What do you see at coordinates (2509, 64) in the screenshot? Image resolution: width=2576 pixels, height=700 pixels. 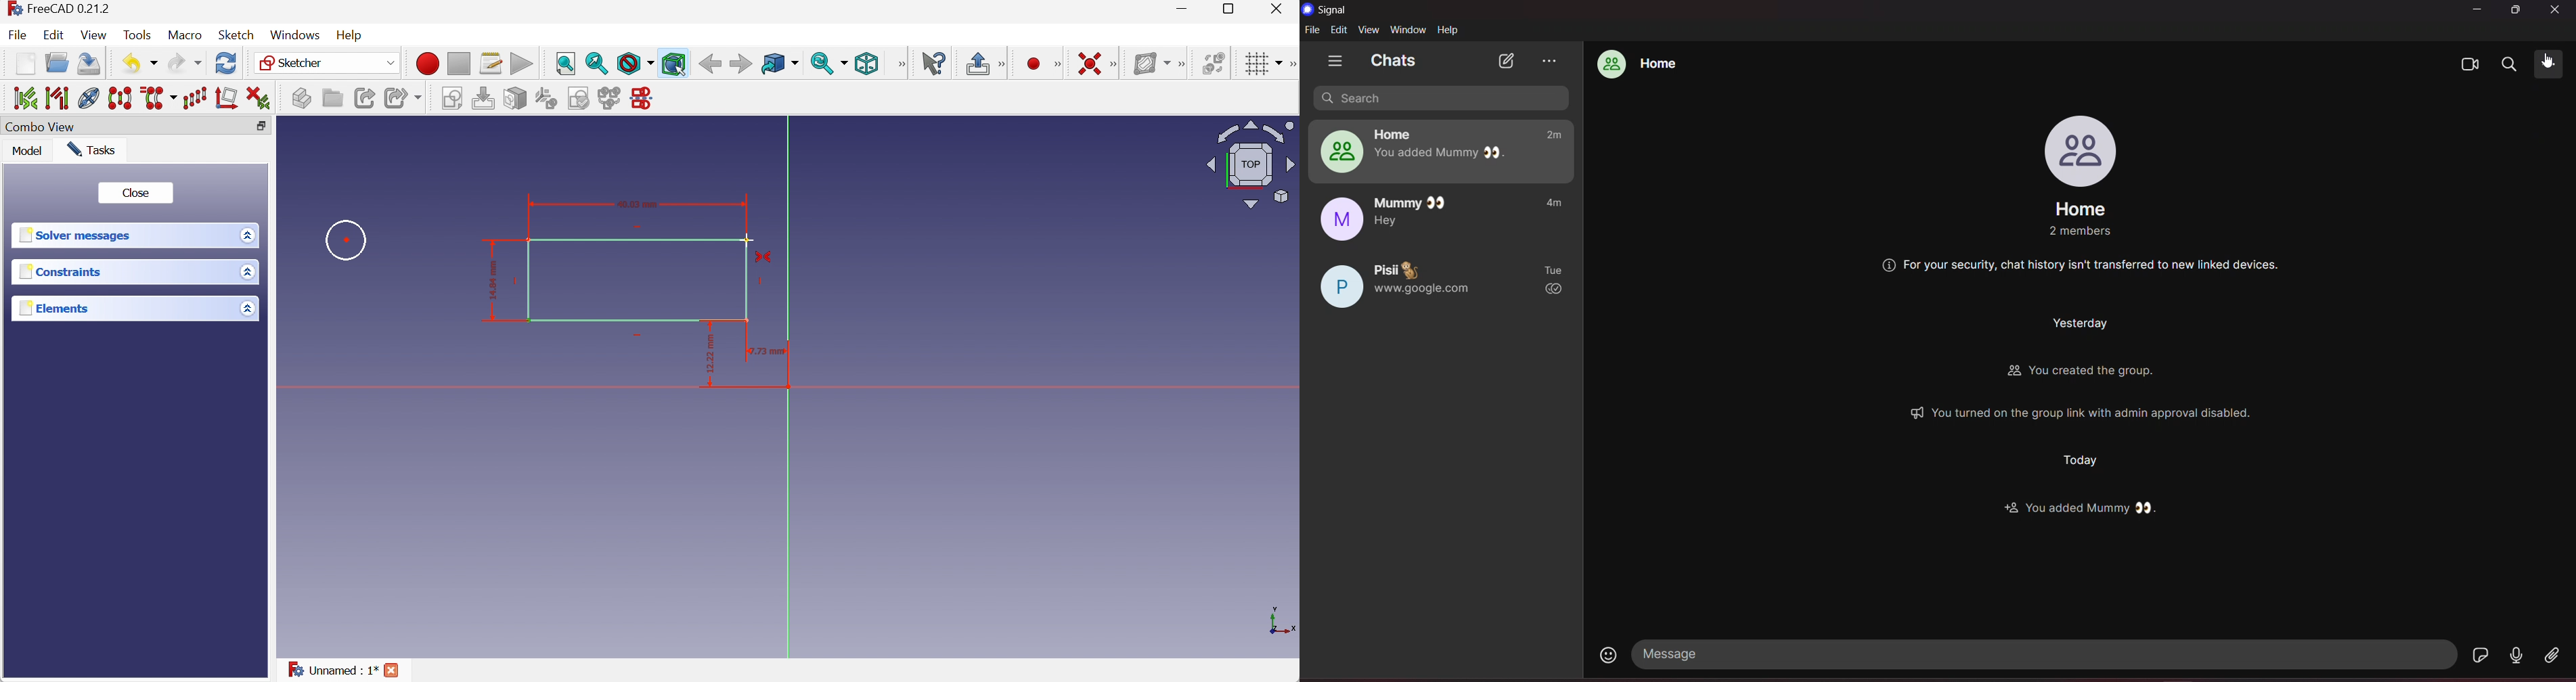 I see `search` at bounding box center [2509, 64].